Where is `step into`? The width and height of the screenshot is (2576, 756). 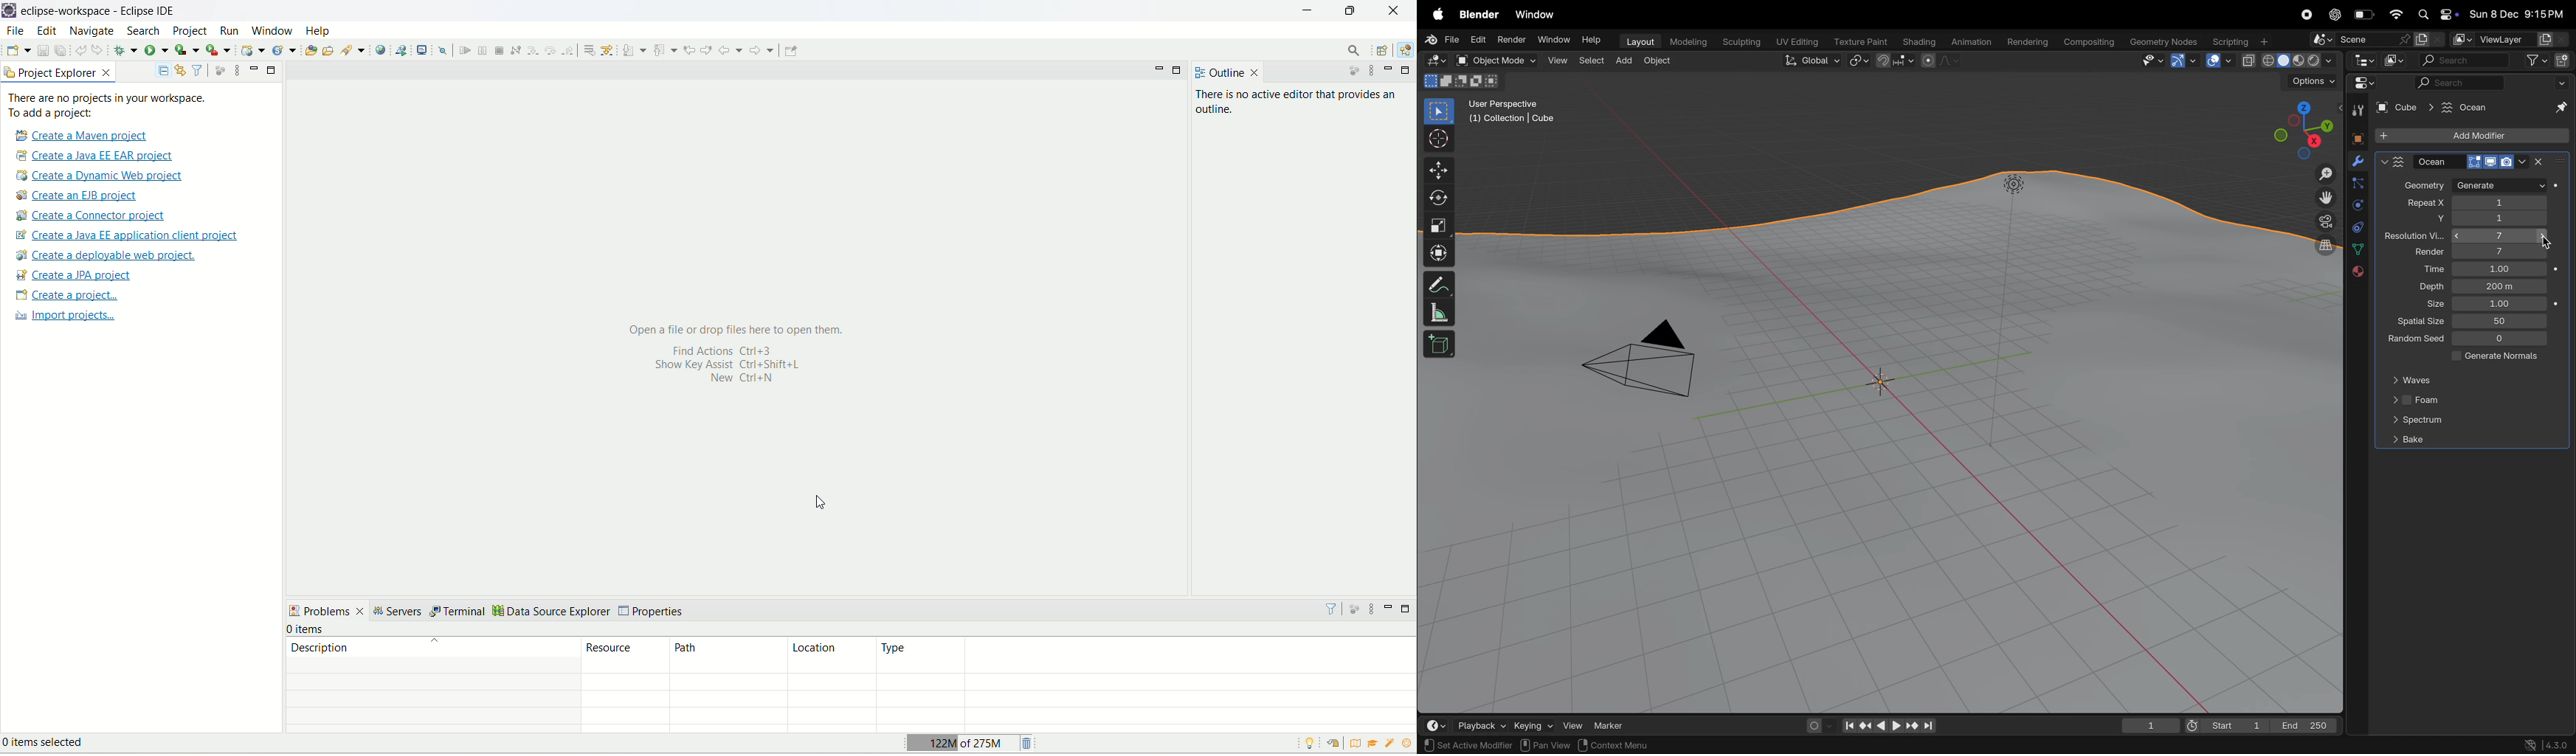 step into is located at coordinates (531, 50).